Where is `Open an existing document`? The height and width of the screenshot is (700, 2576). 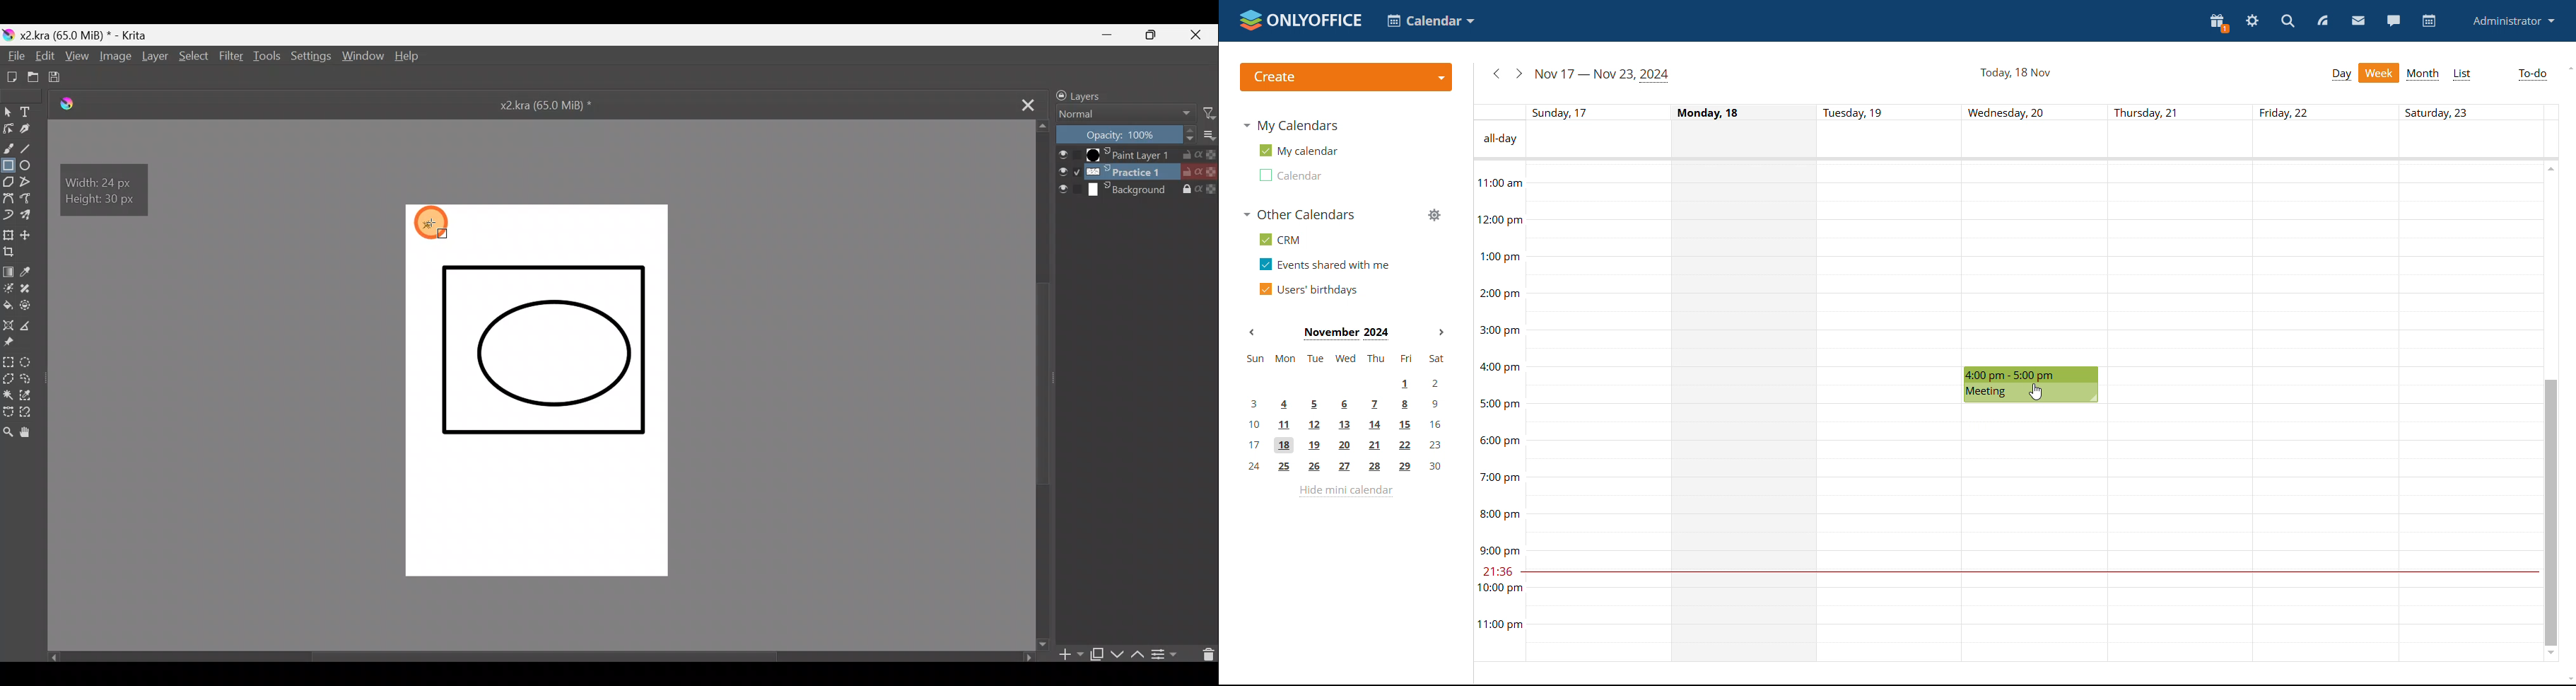 Open an existing document is located at coordinates (32, 78).